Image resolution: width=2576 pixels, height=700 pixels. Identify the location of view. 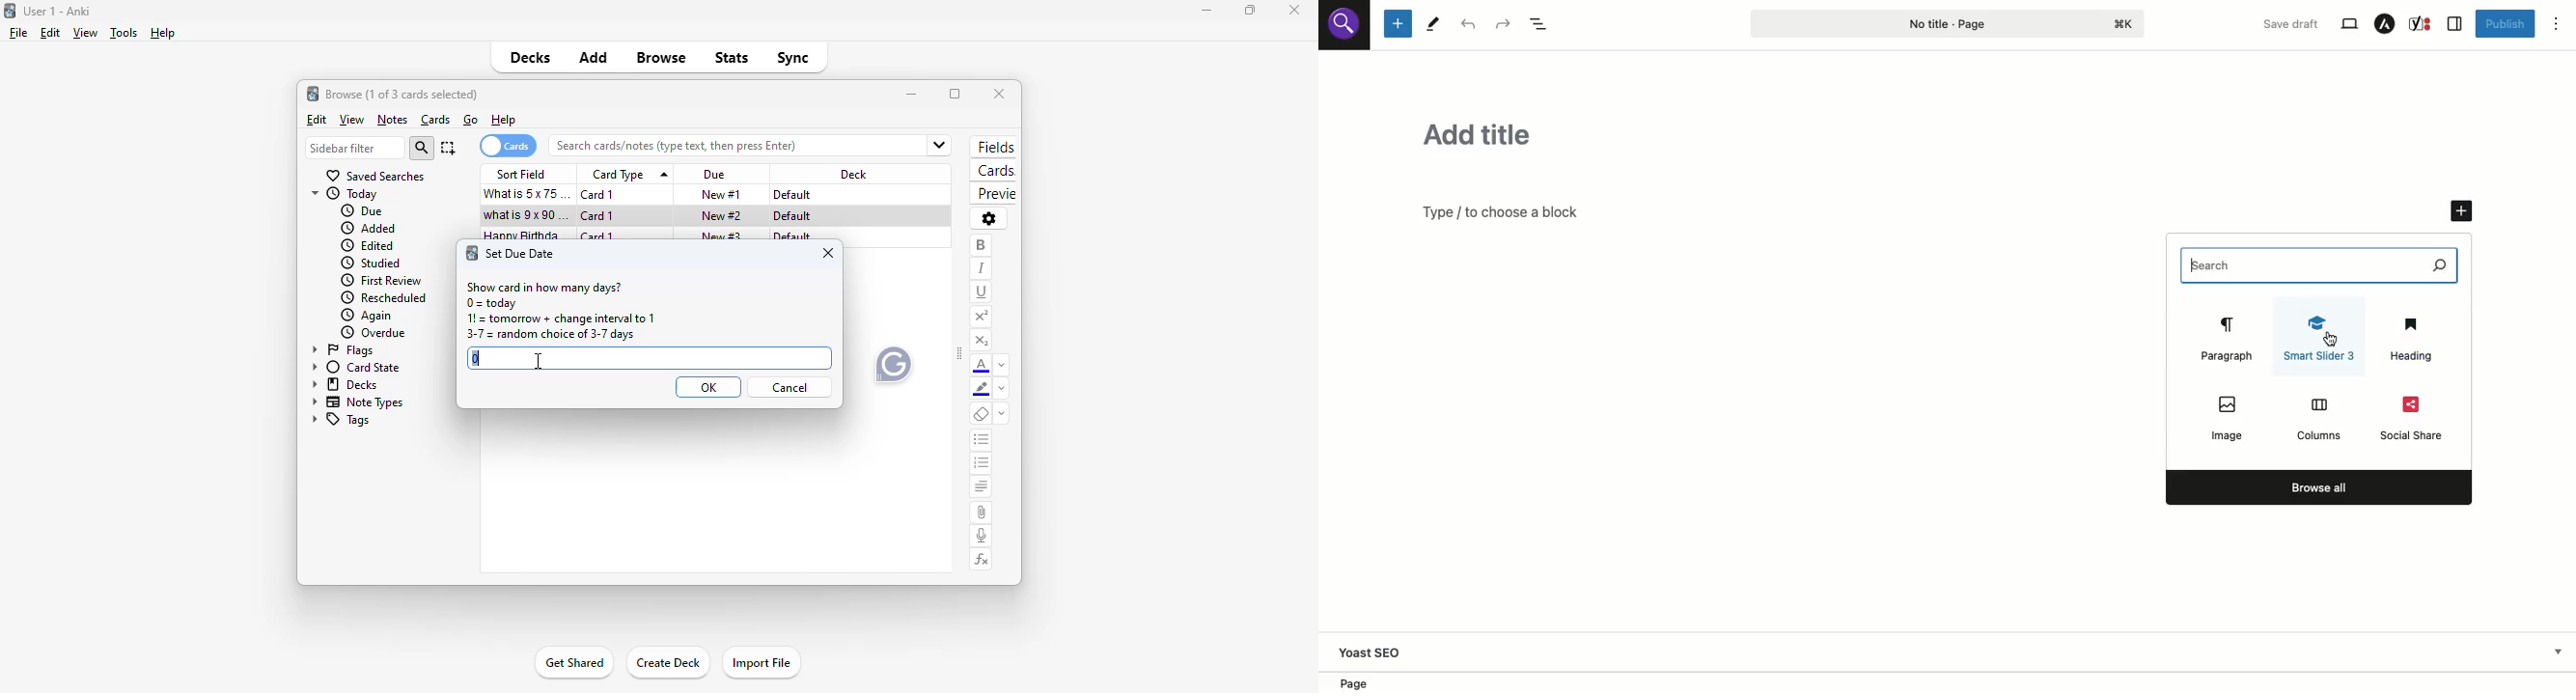
(84, 34).